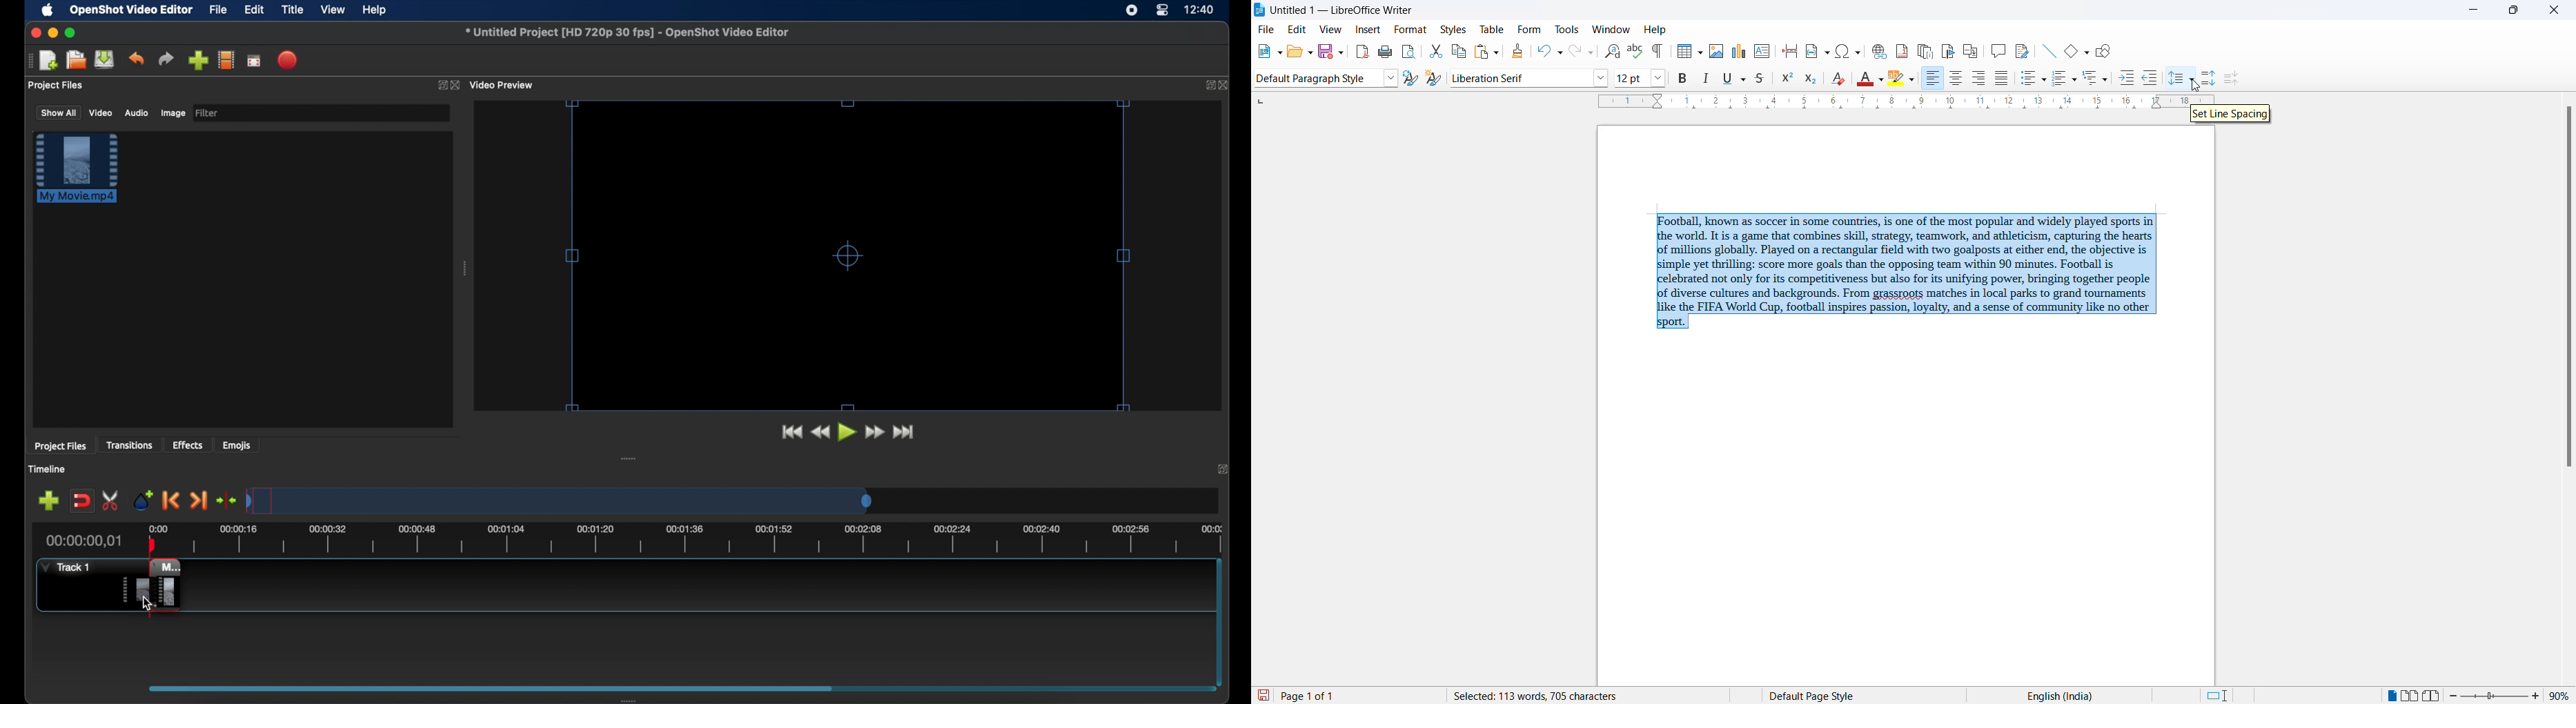  Describe the element at coordinates (2513, 12) in the screenshot. I see `maximize` at that location.